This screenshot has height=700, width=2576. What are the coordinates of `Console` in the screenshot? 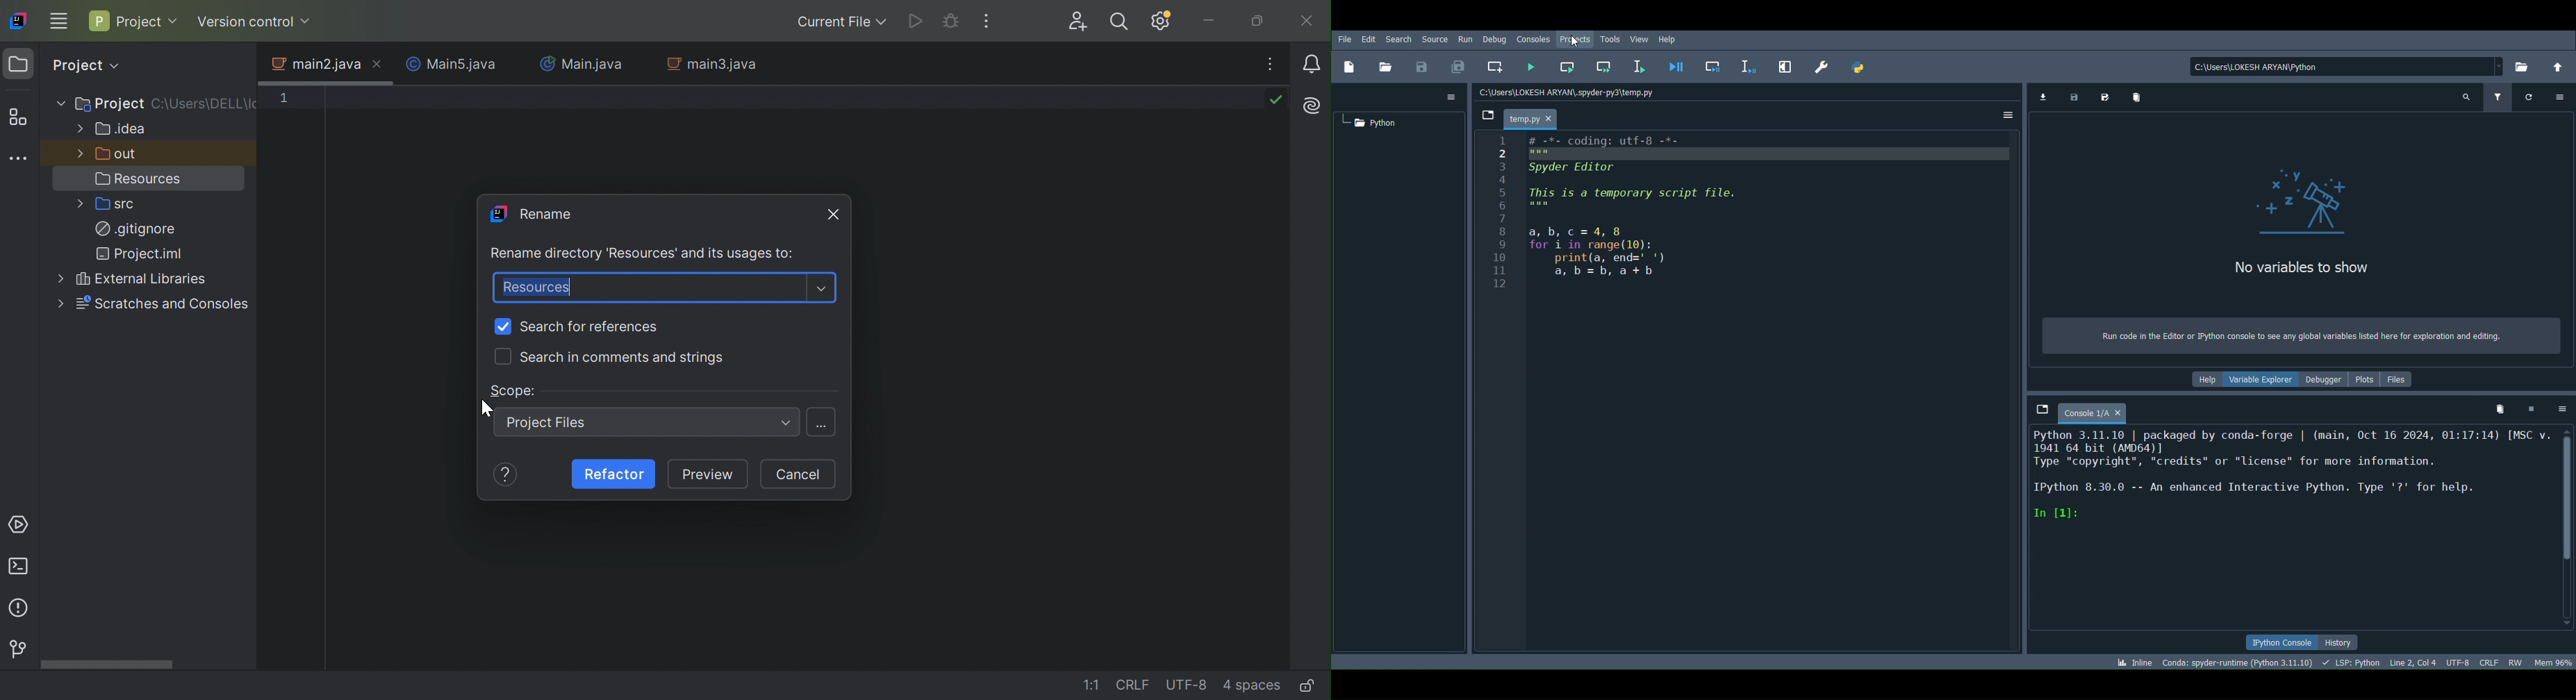 It's located at (2289, 528).